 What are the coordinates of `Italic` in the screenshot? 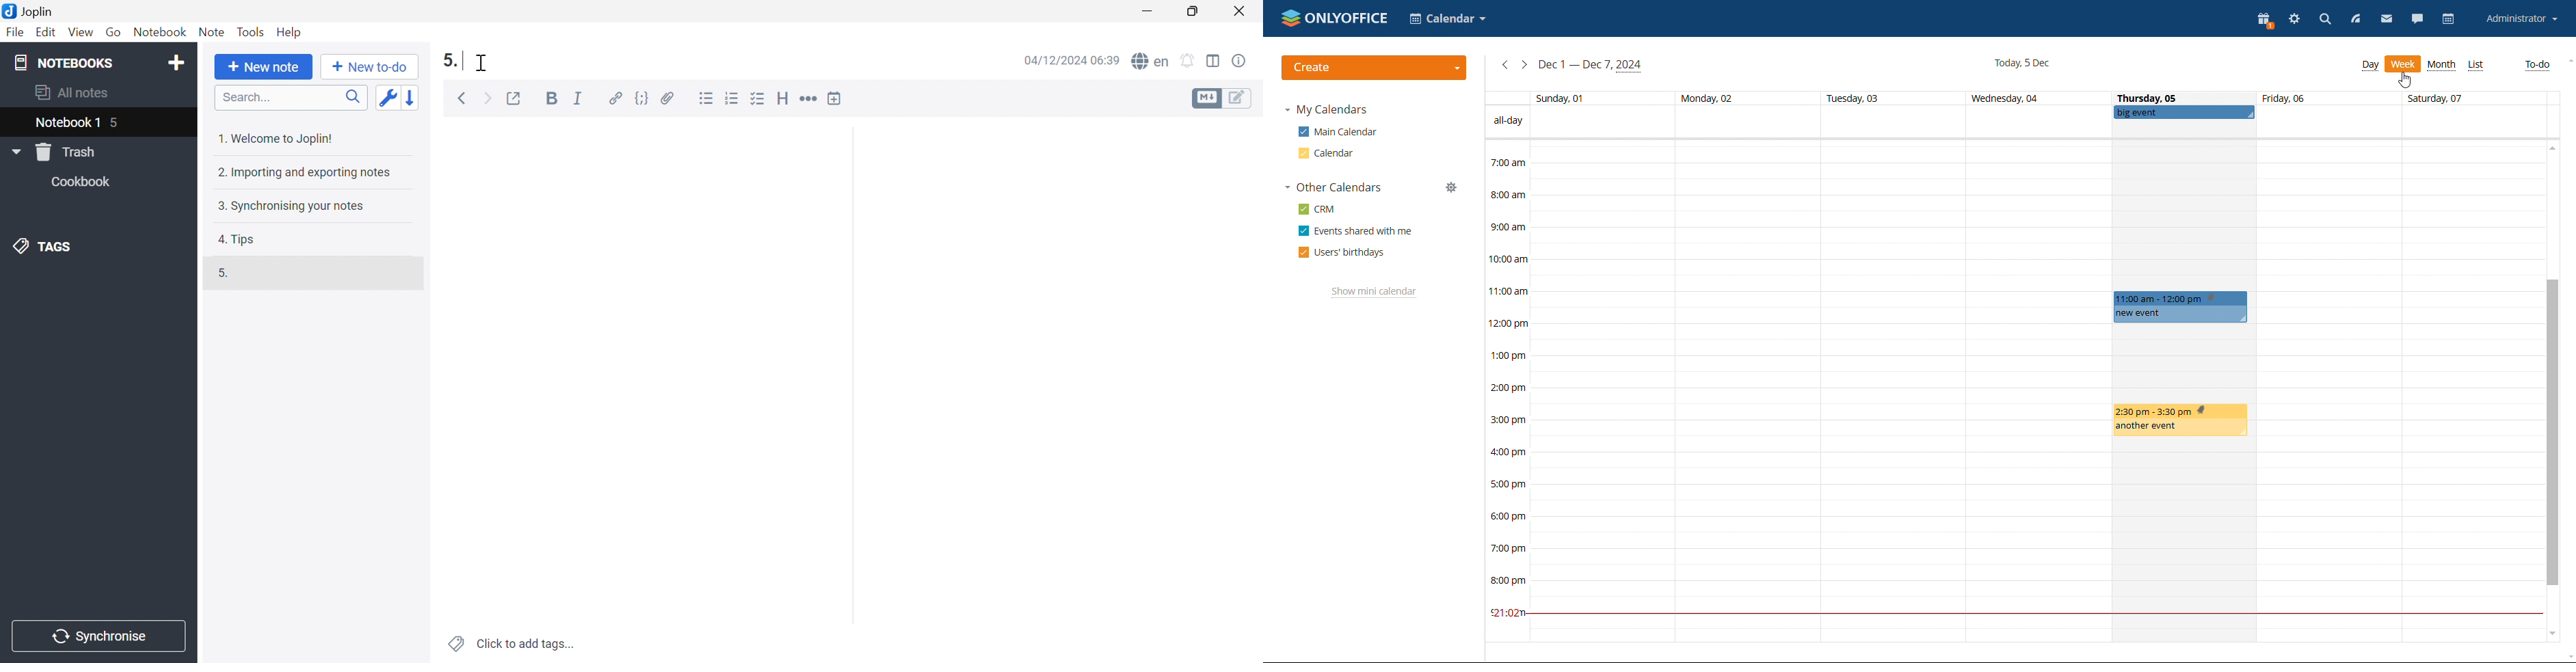 It's located at (578, 98).